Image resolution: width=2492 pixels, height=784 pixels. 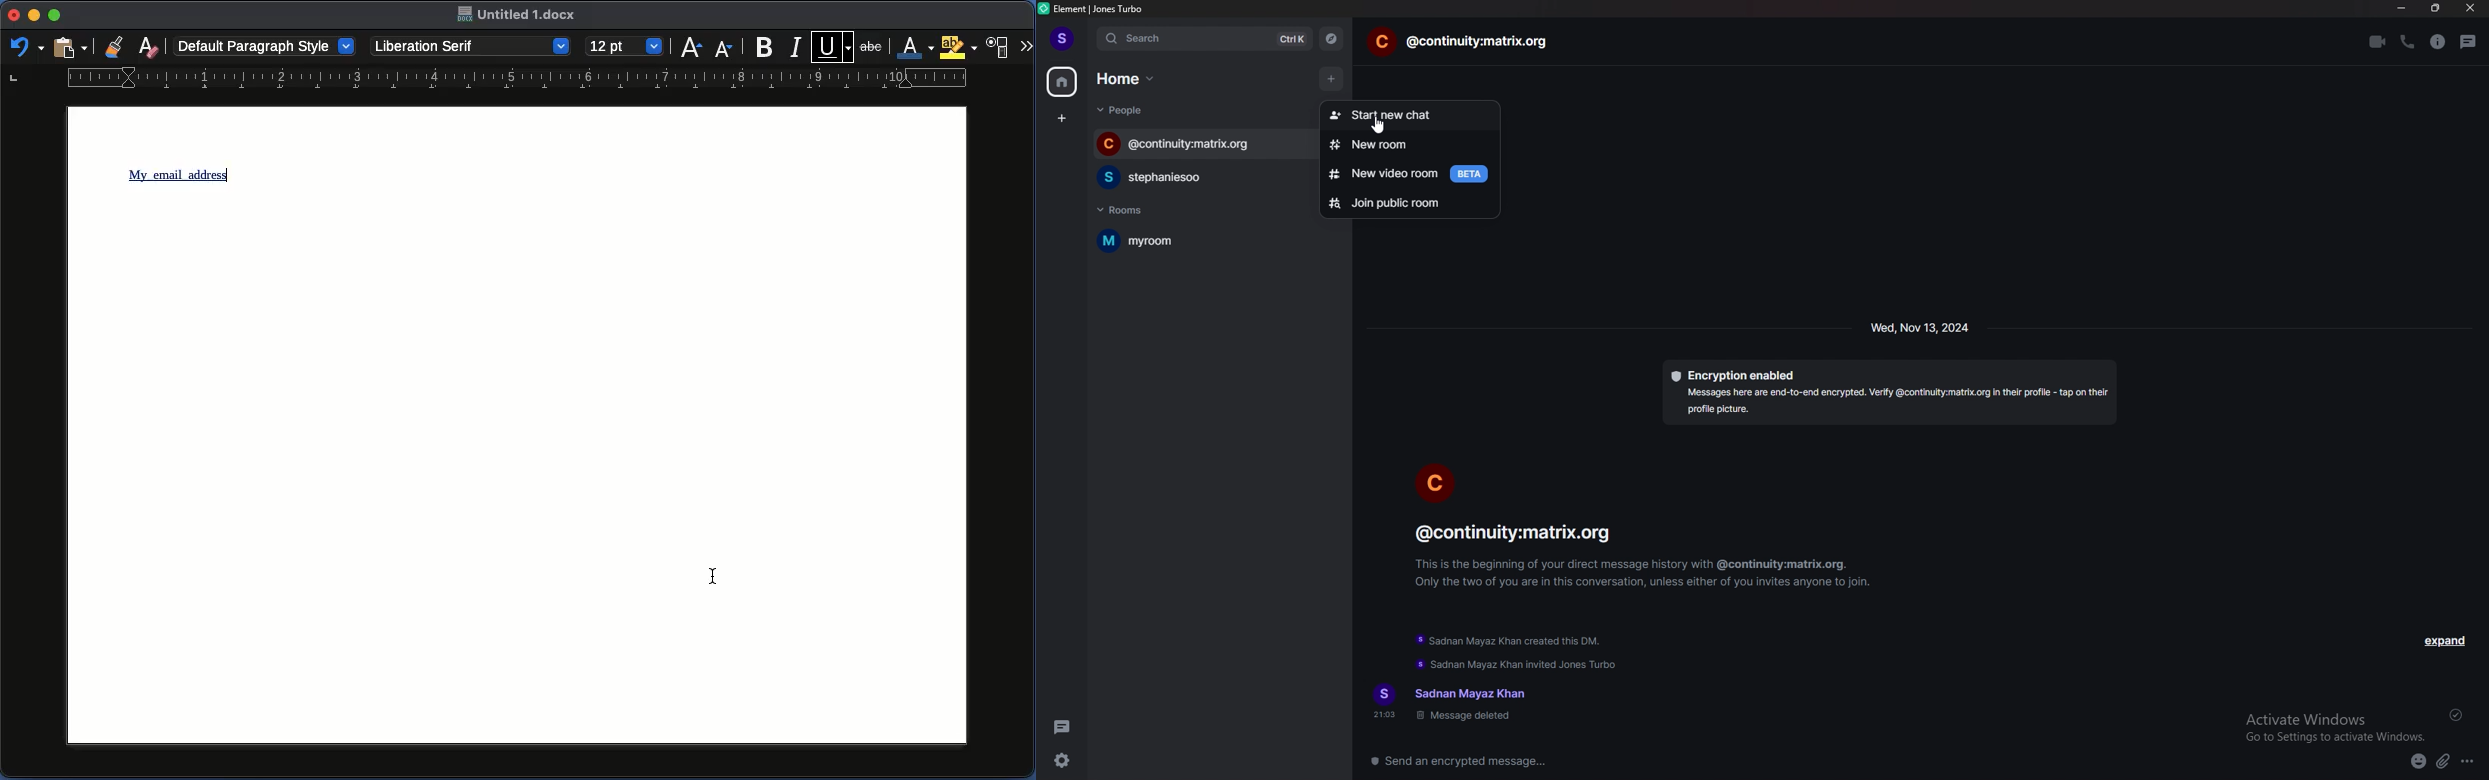 What do you see at coordinates (723, 49) in the screenshot?
I see `Size decrease` at bounding box center [723, 49].